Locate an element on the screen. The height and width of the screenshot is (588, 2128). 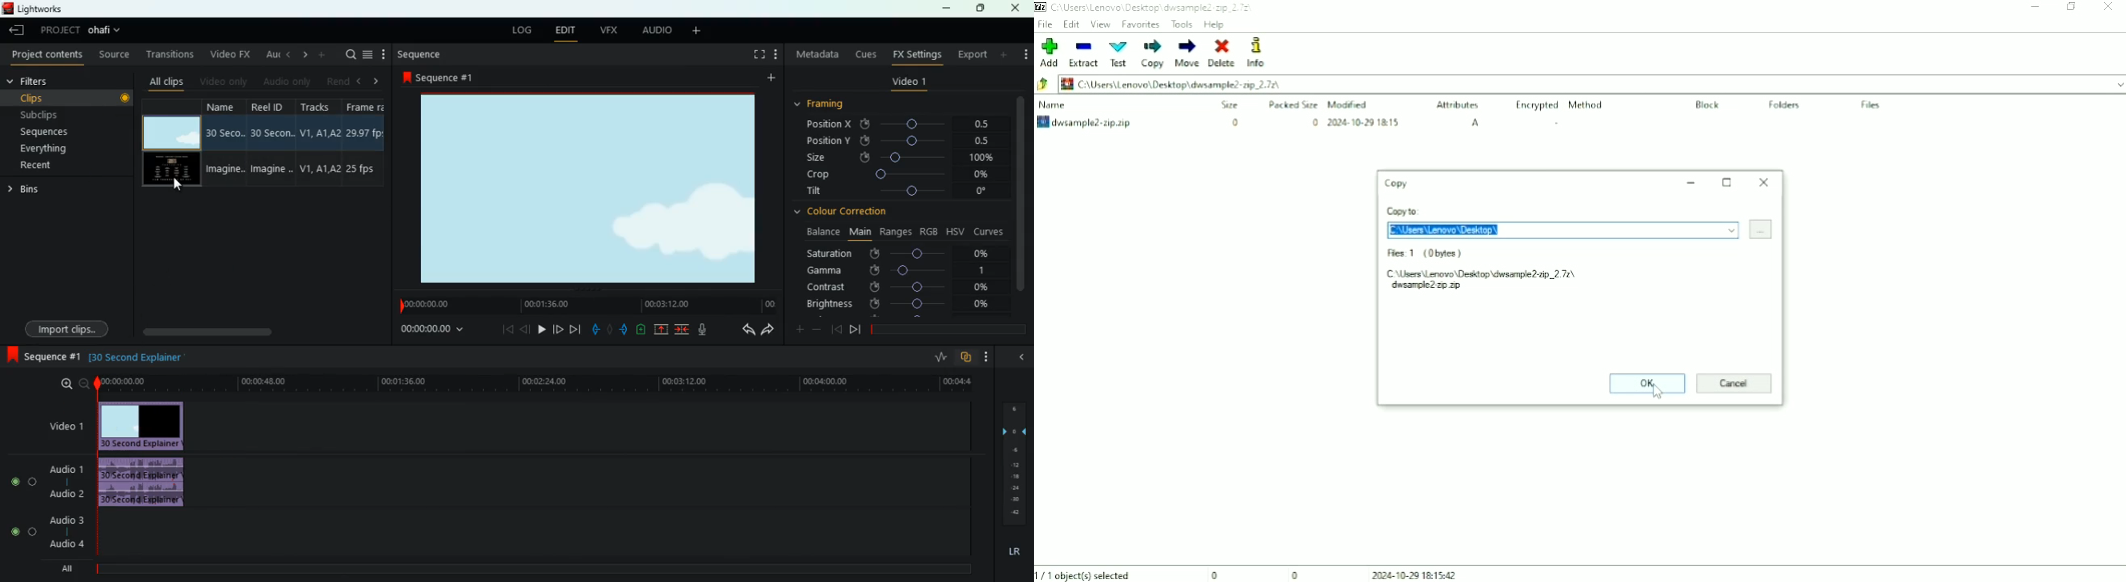
video is located at coordinates (597, 188).